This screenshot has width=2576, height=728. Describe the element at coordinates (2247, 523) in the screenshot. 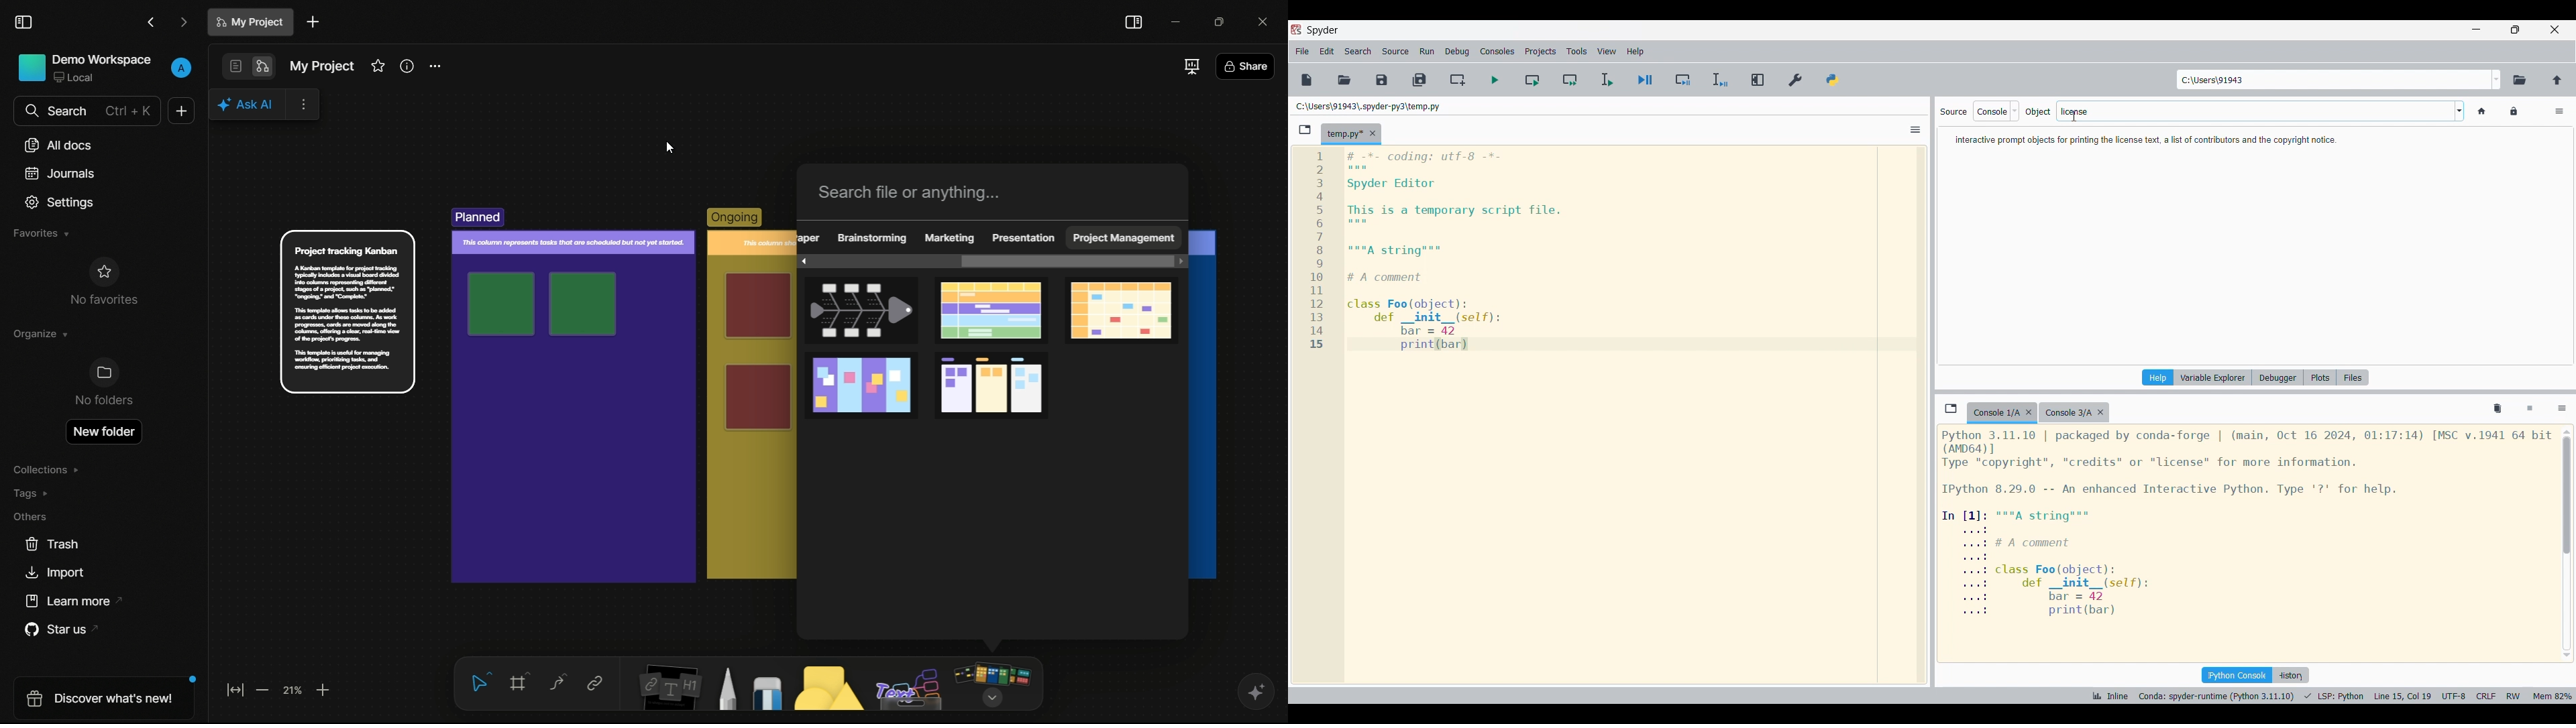

I see `Details of current console` at that location.